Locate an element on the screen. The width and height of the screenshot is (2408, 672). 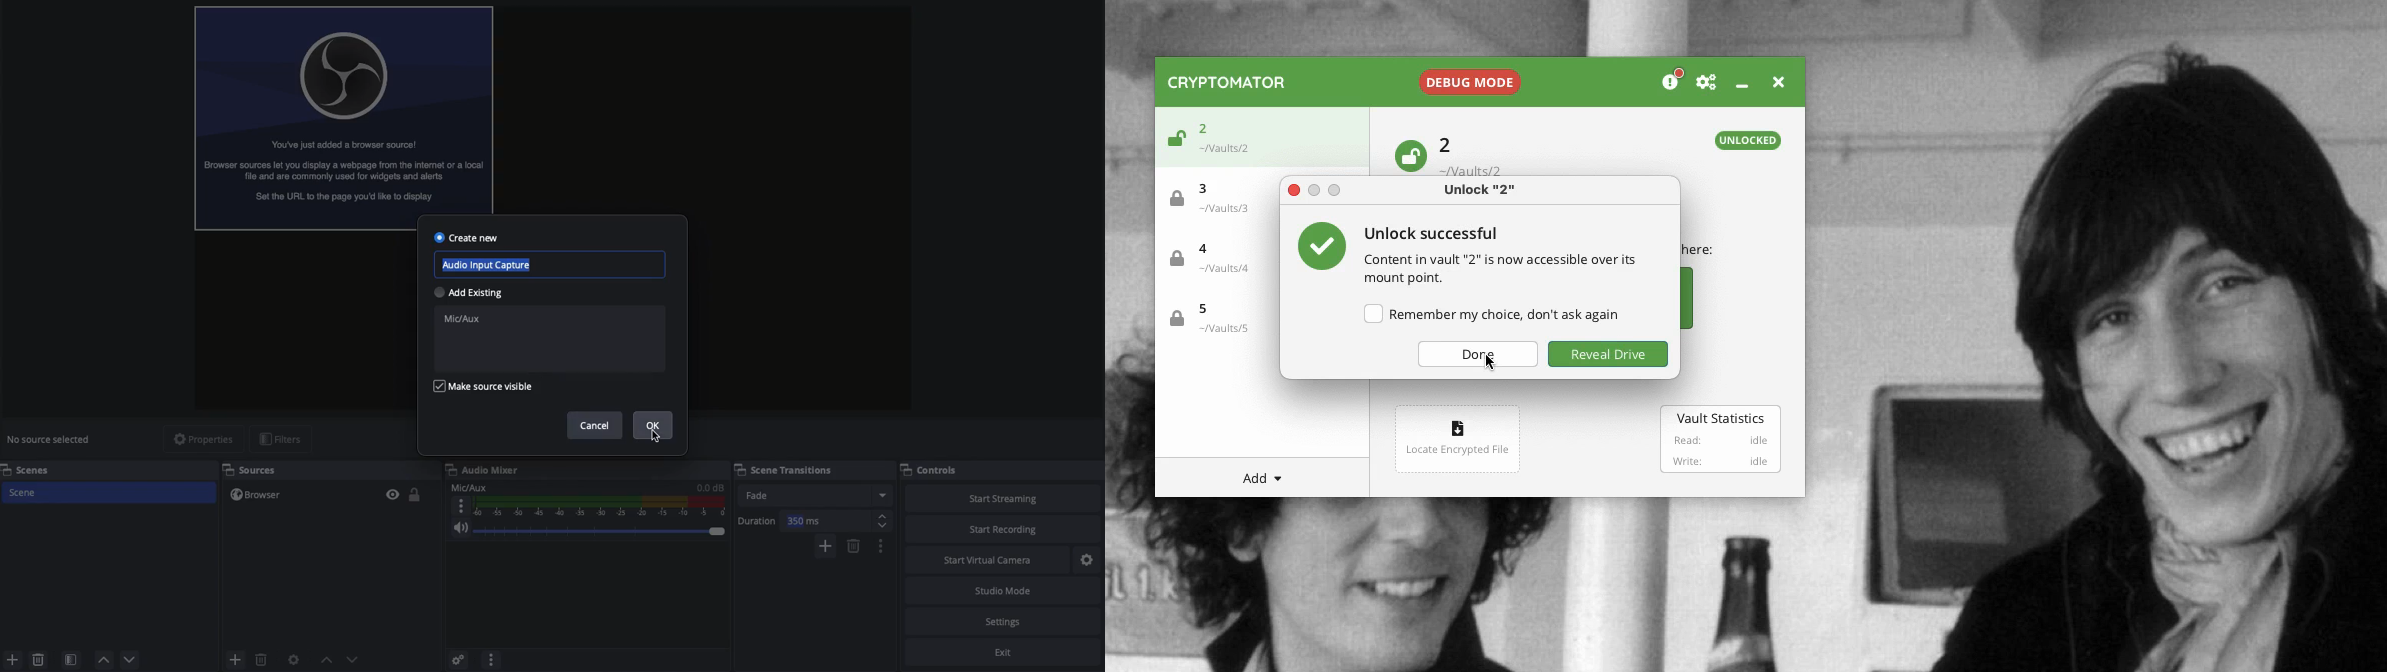
Options is located at coordinates (491, 657).